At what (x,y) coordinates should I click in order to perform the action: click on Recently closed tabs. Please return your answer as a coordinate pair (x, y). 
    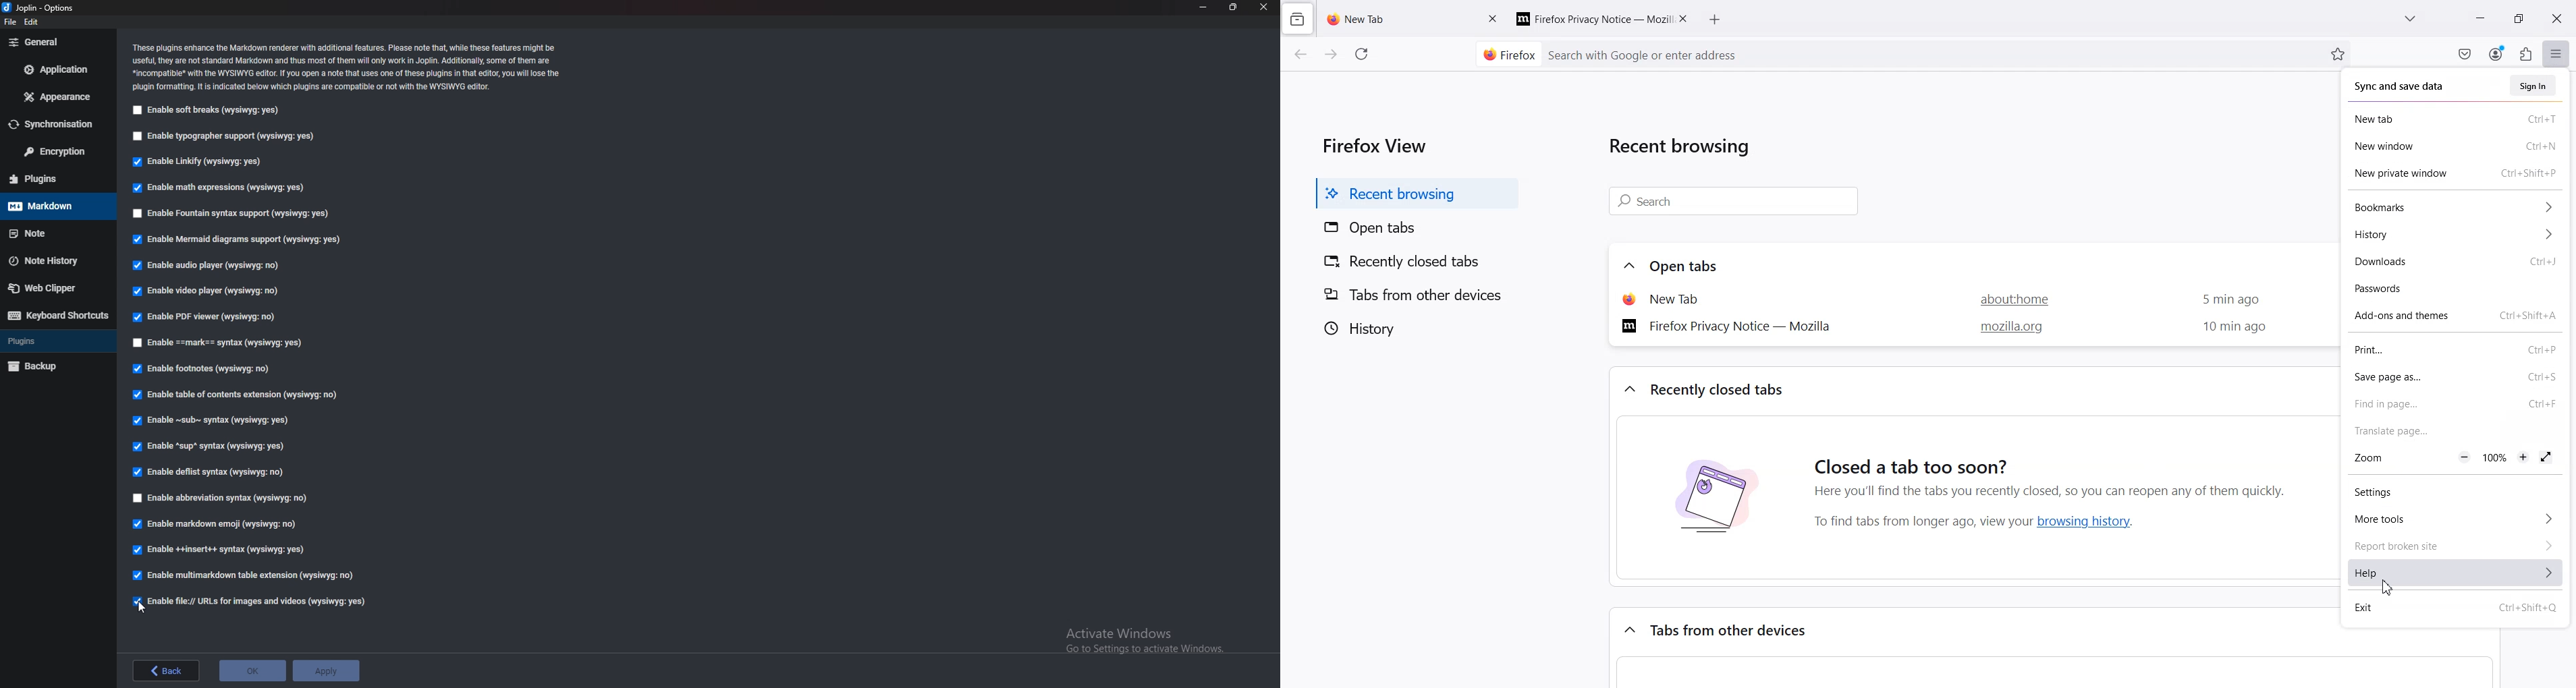
    Looking at the image, I should click on (1412, 263).